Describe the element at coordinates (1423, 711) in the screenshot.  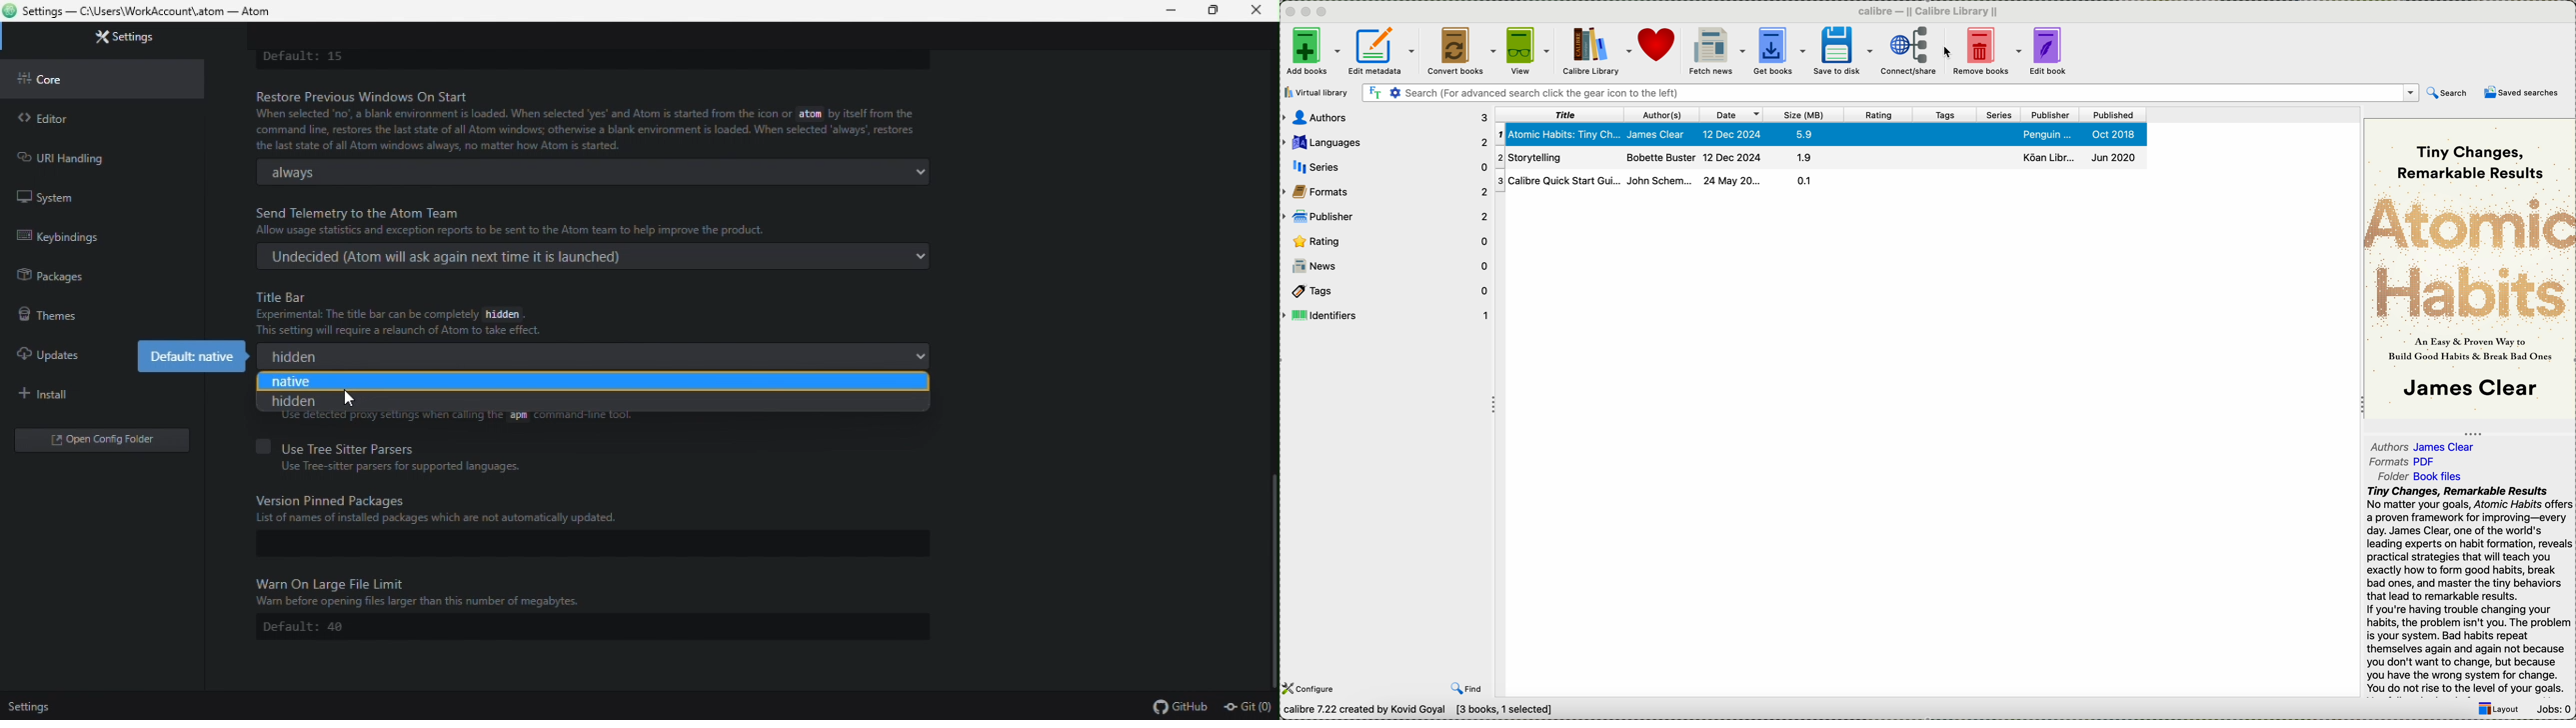
I see `data` at that location.